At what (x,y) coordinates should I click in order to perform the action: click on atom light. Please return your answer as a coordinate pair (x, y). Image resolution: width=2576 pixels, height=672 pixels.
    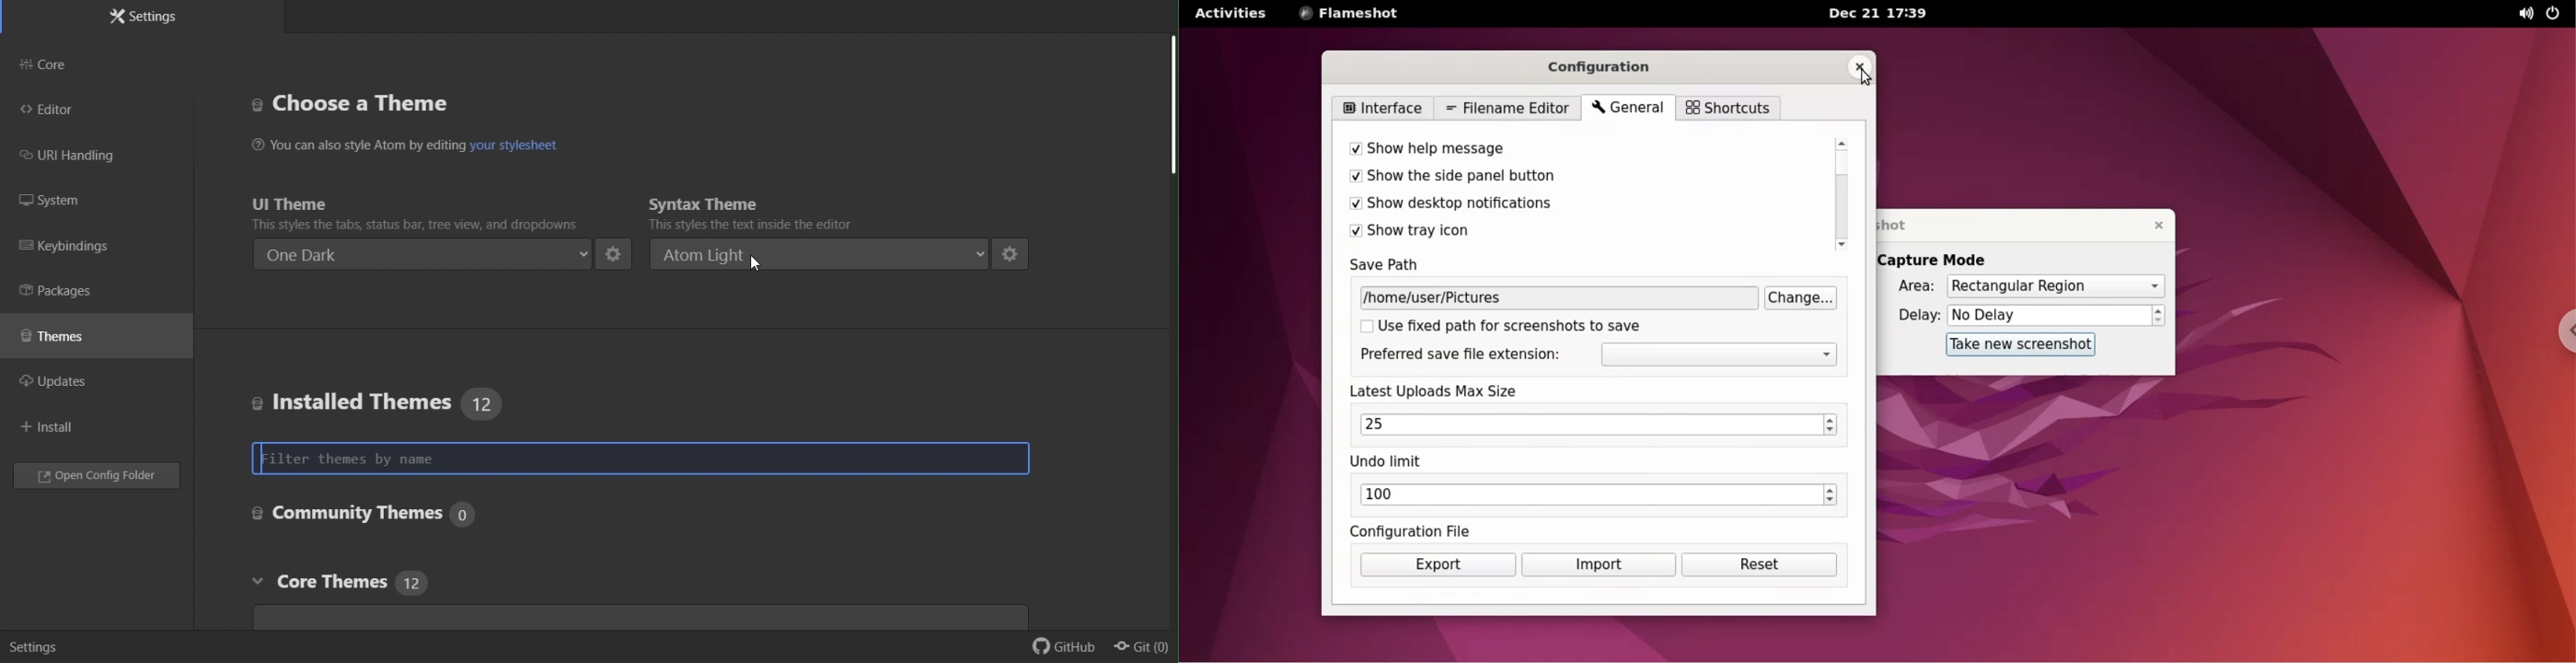
    Looking at the image, I should click on (819, 255).